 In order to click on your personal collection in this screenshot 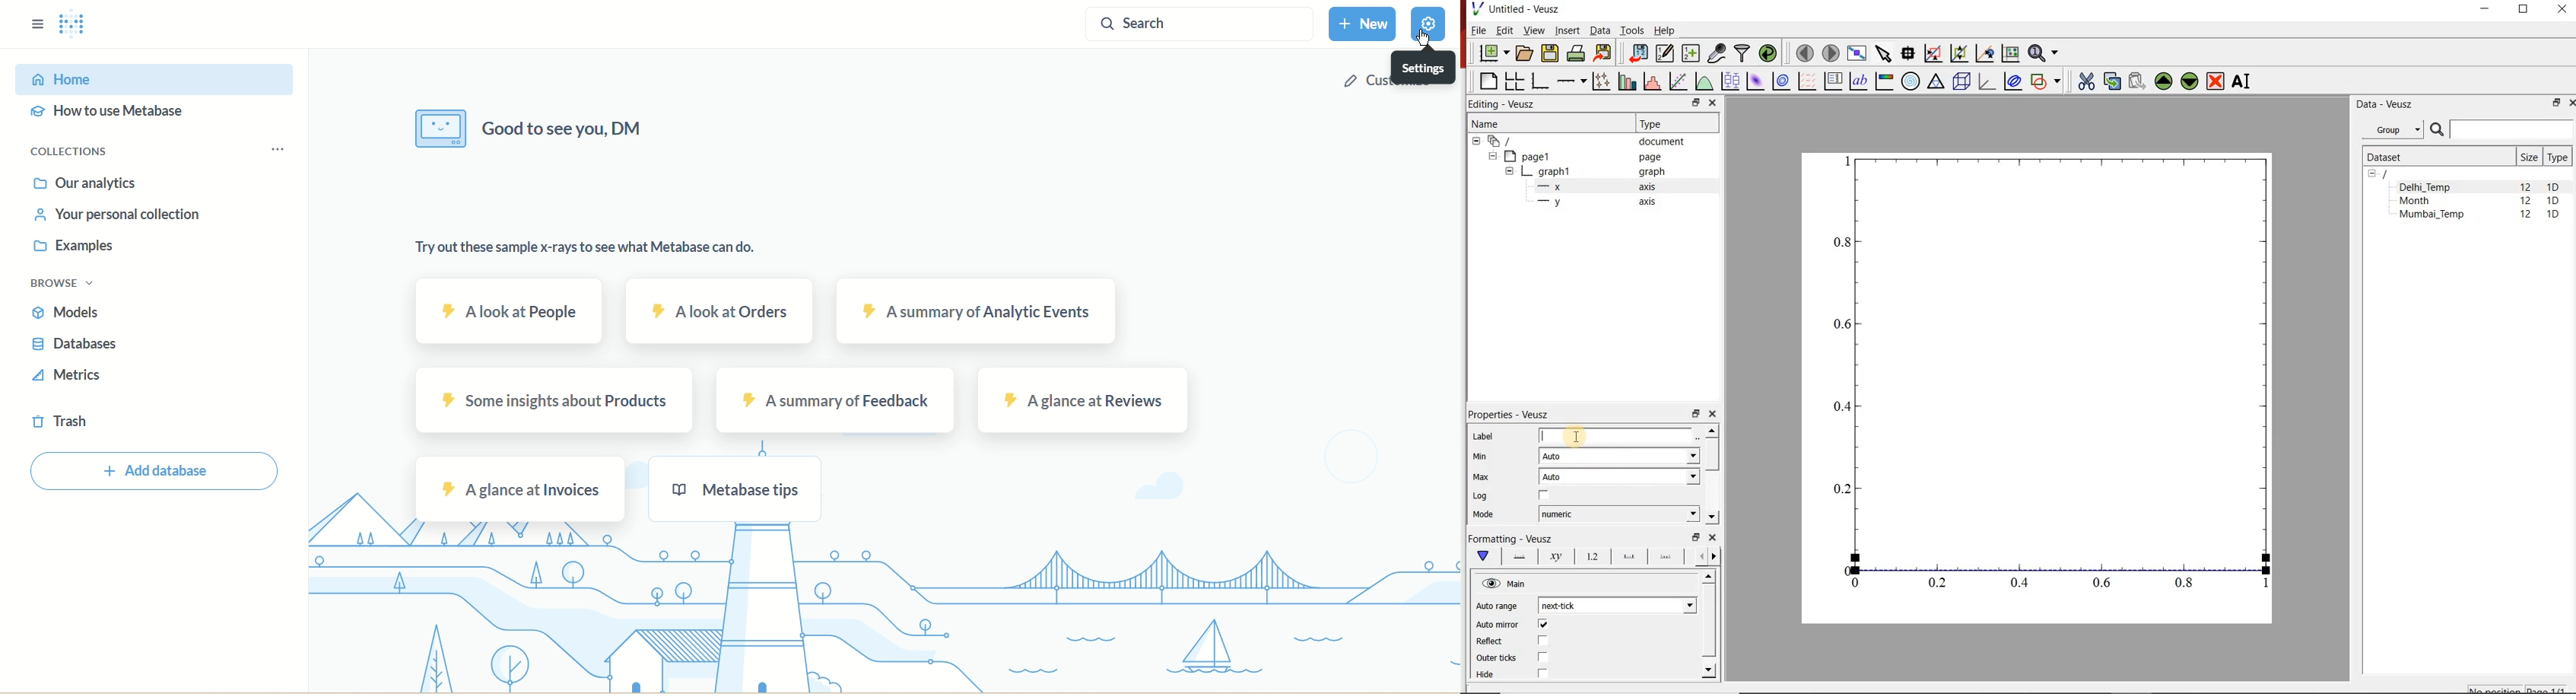, I will do `click(117, 213)`.